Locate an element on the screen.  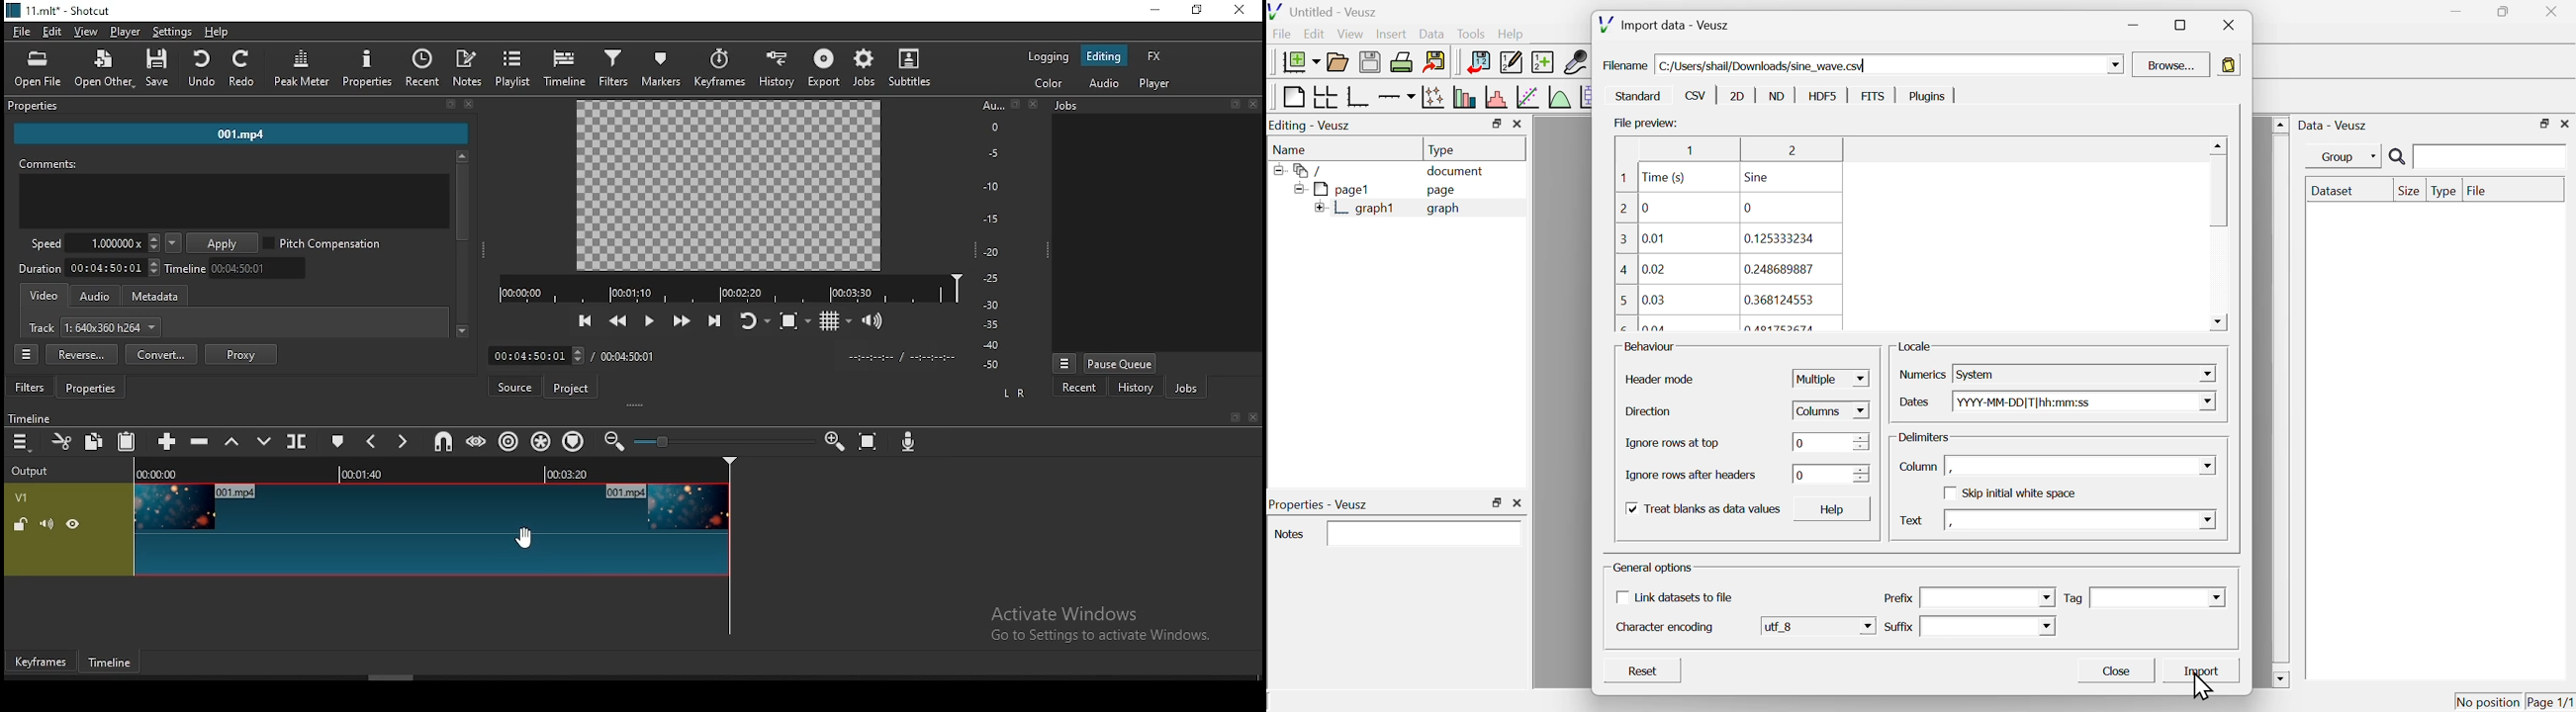
HDF5 is located at coordinates (1822, 95).